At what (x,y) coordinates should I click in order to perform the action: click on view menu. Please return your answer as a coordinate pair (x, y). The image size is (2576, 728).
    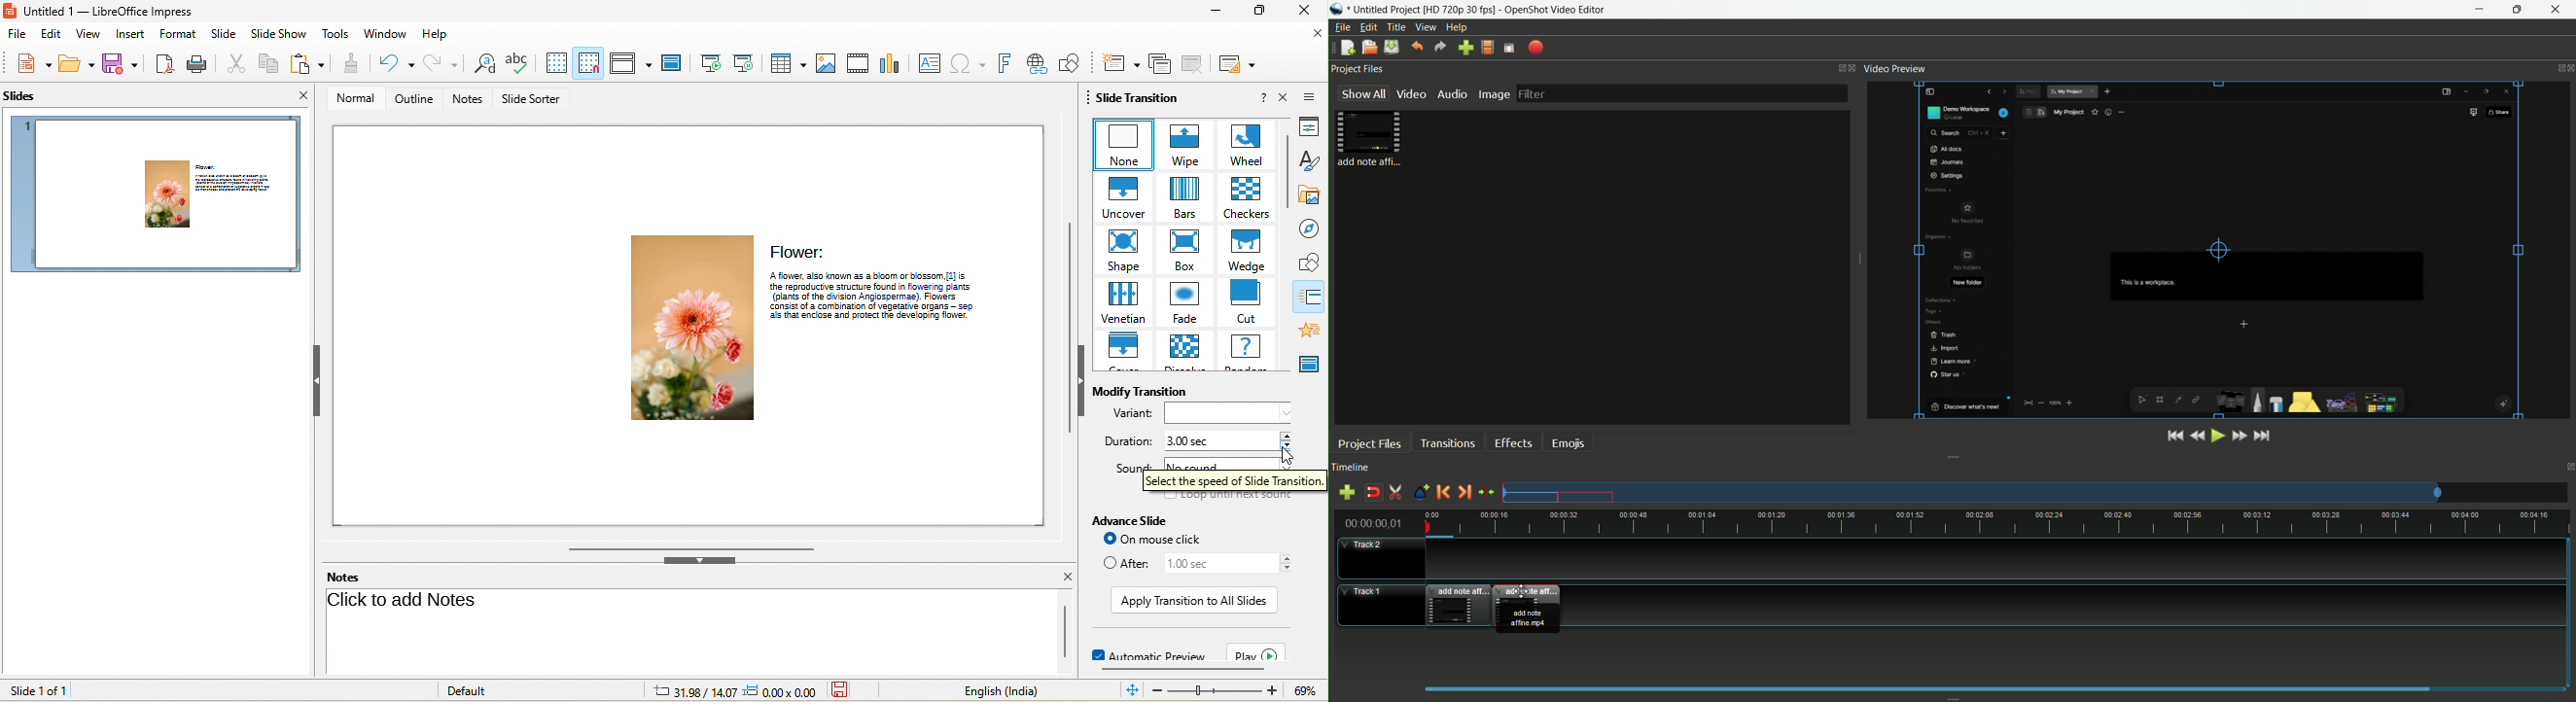
    Looking at the image, I should click on (1425, 27).